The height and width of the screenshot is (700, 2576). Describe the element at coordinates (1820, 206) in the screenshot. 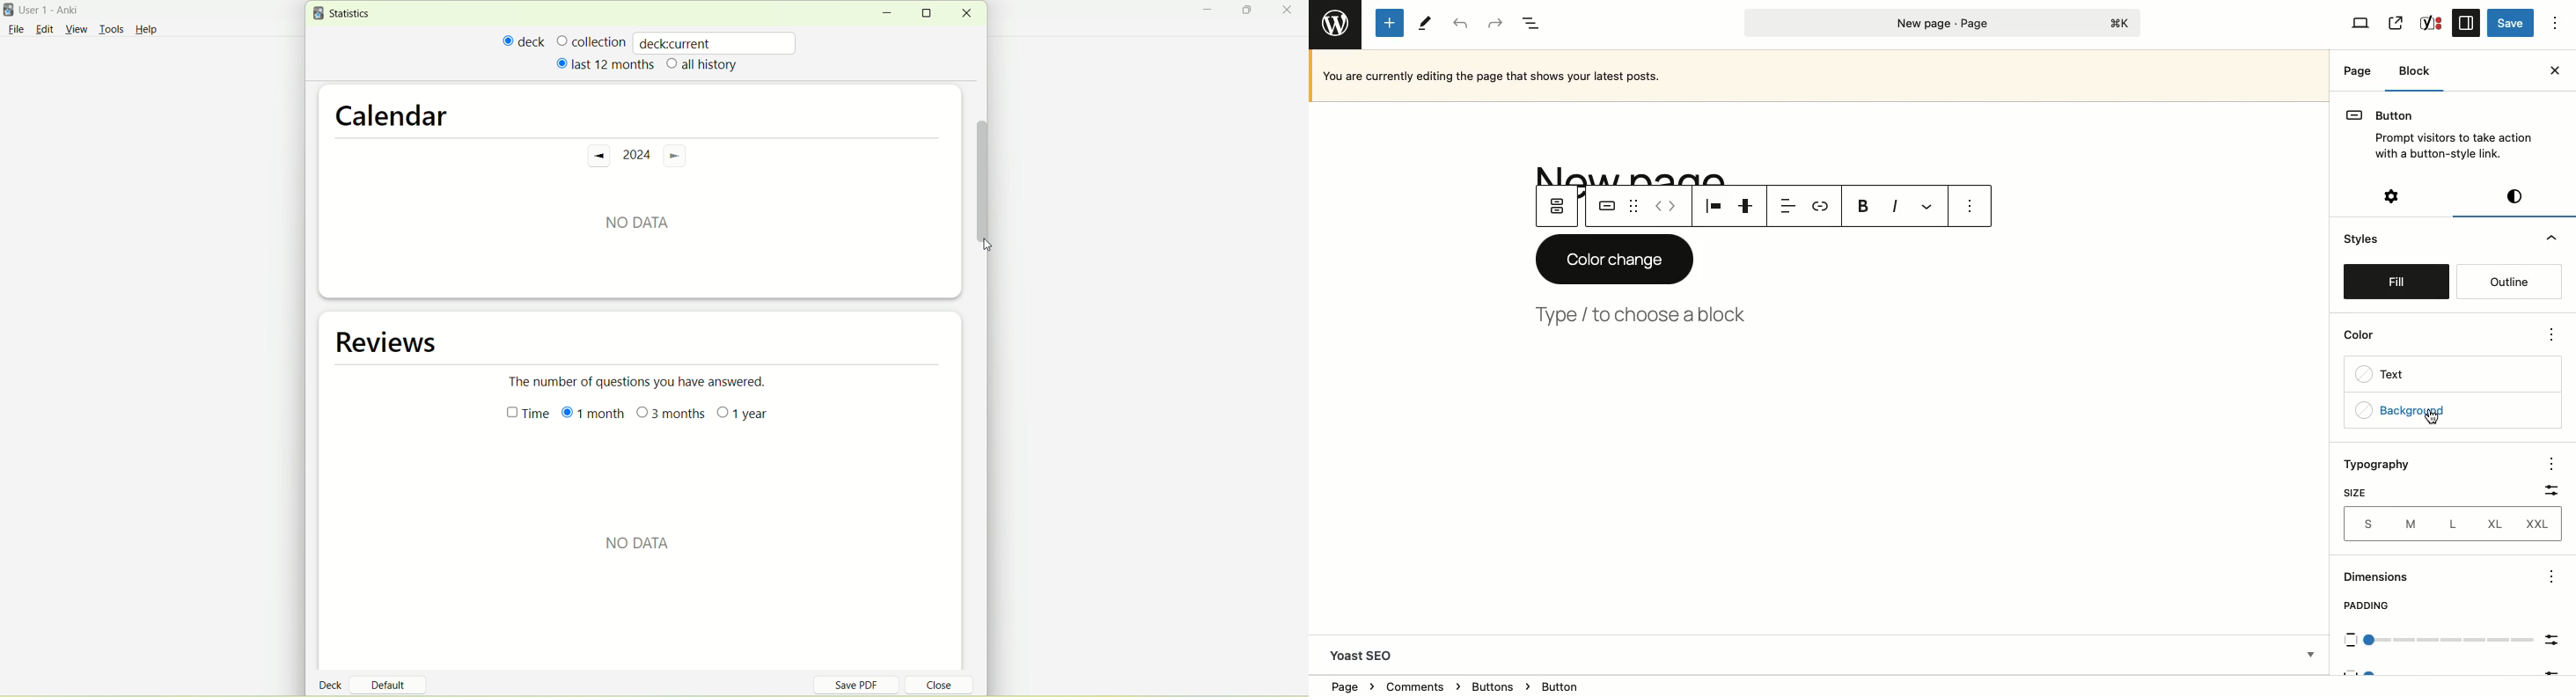

I see `Link` at that location.